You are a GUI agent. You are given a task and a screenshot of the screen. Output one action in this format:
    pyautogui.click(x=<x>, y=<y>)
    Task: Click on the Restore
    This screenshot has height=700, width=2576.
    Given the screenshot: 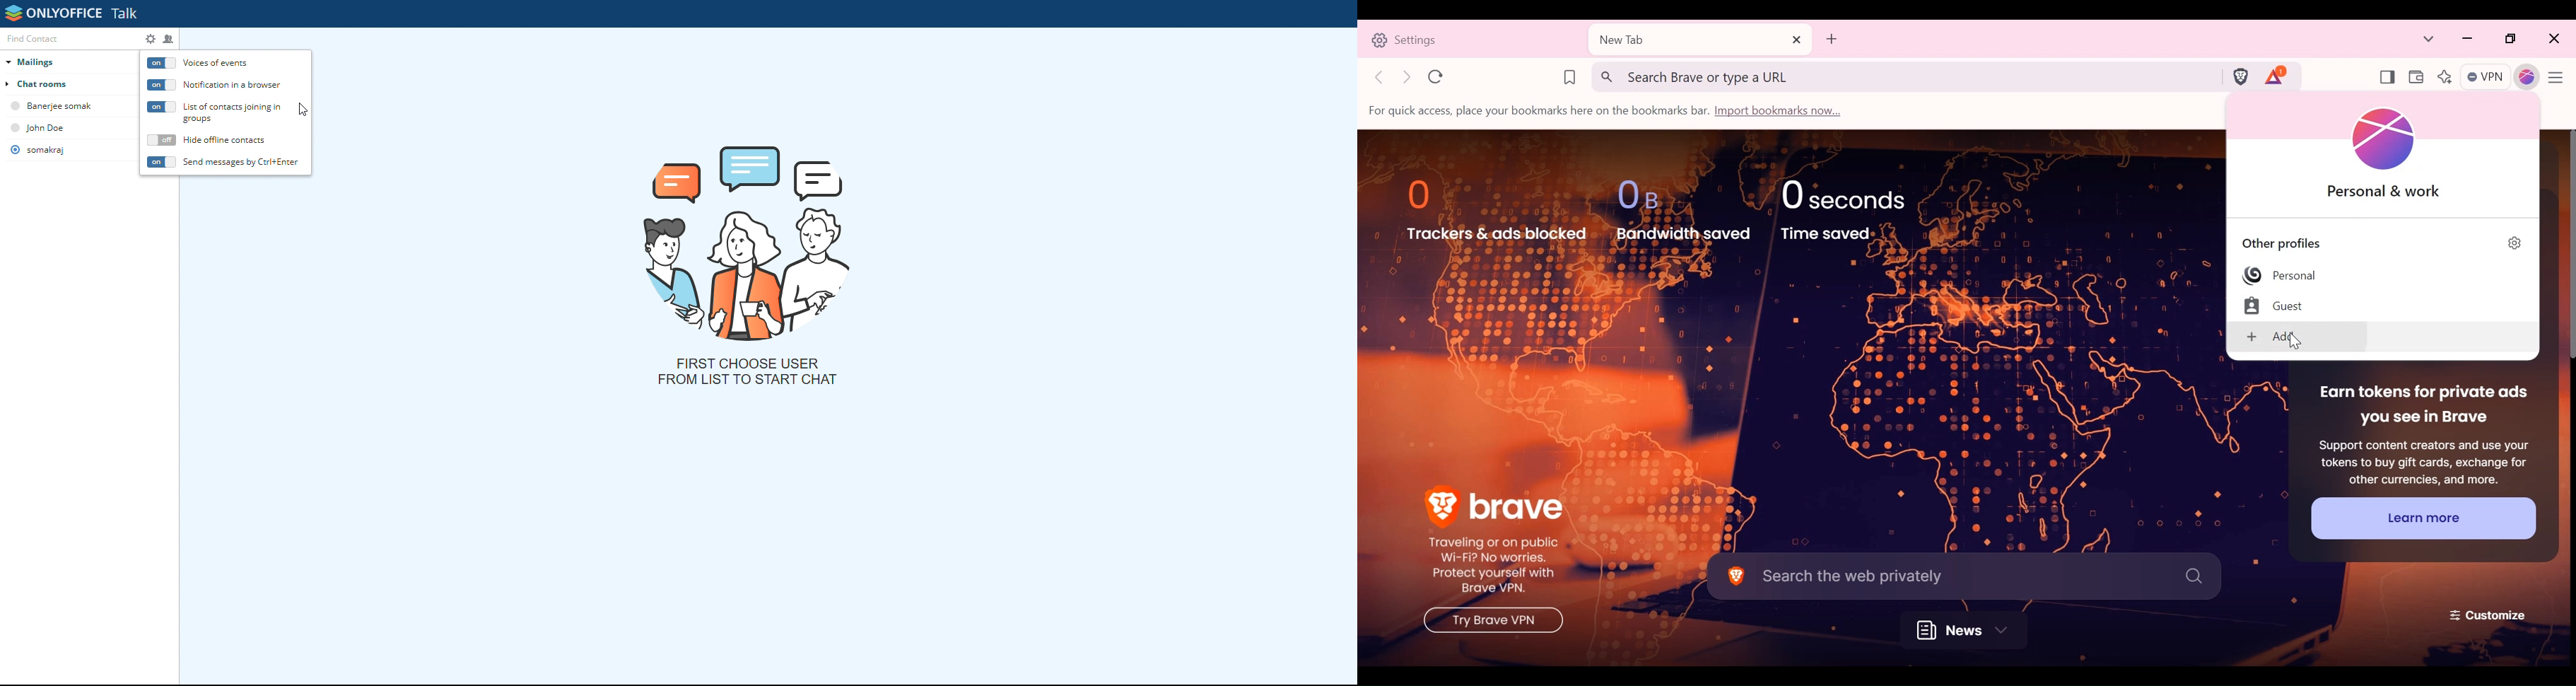 What is the action you would take?
    pyautogui.click(x=2512, y=39)
    